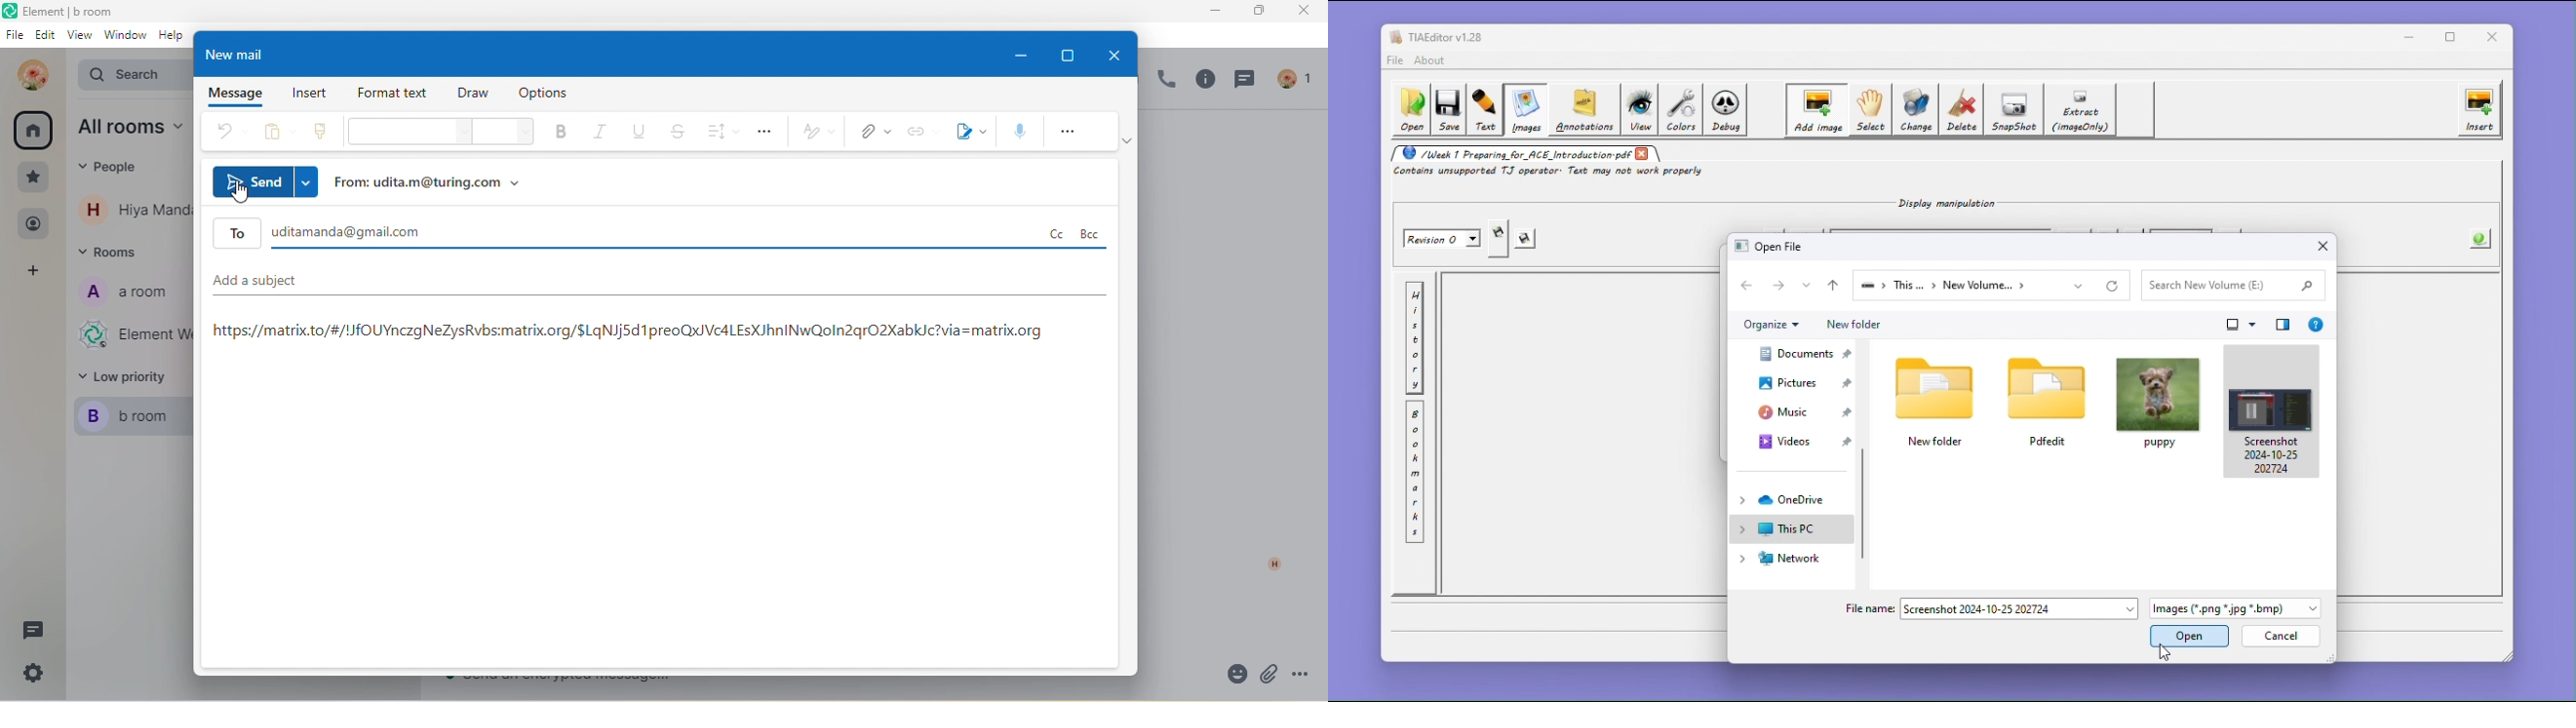 The image size is (2576, 728). Describe the element at coordinates (1070, 131) in the screenshot. I see `more option` at that location.